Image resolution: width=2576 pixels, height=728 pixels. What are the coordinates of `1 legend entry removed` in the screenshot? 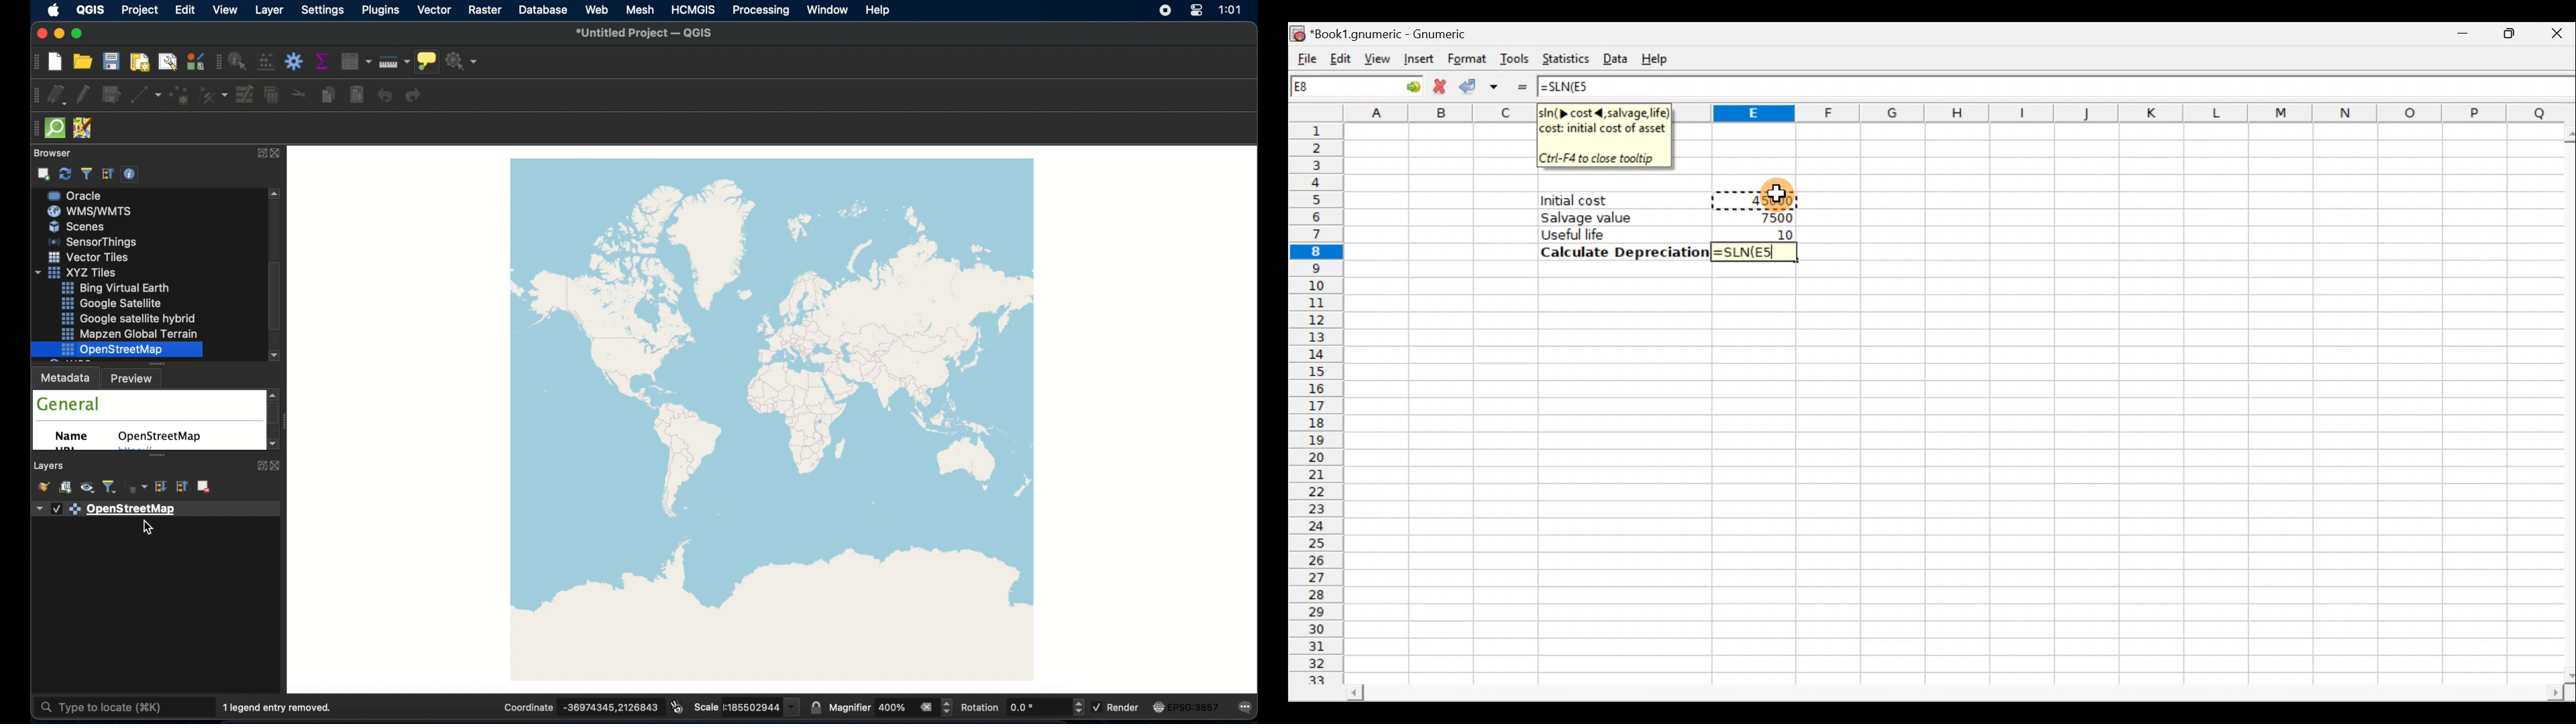 It's located at (278, 708).